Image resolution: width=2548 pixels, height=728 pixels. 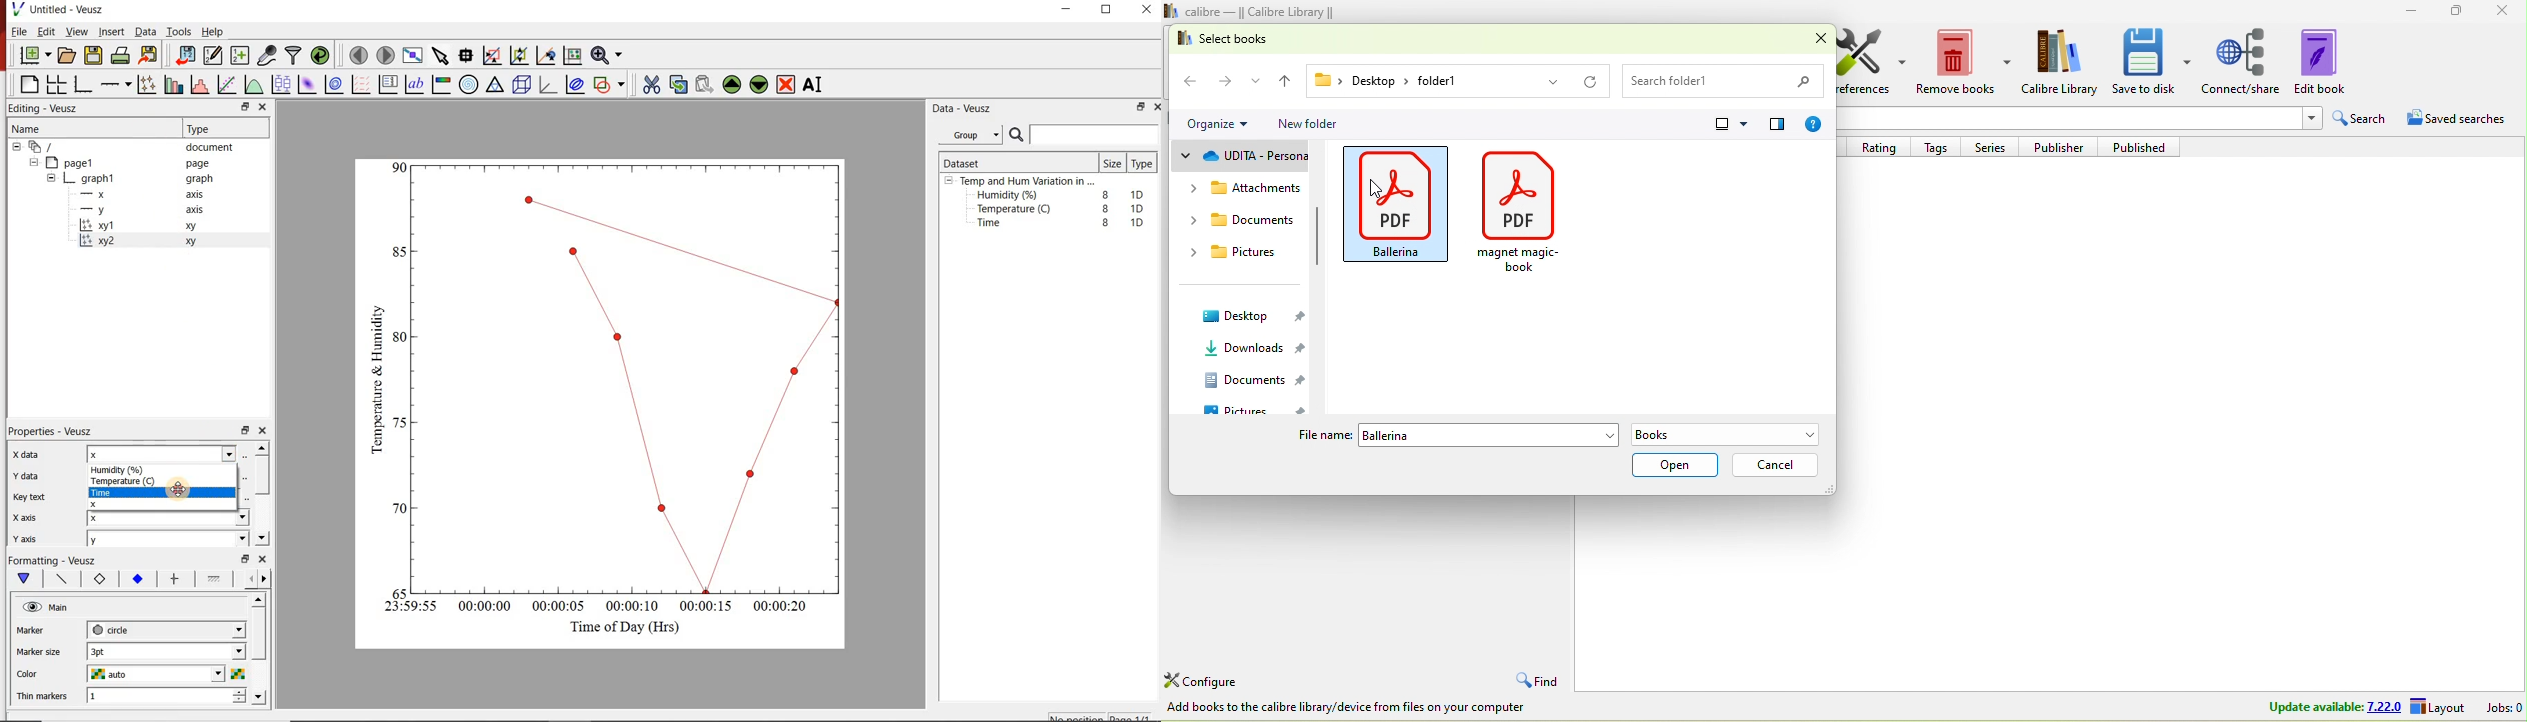 I want to click on import data into Veusz, so click(x=185, y=54).